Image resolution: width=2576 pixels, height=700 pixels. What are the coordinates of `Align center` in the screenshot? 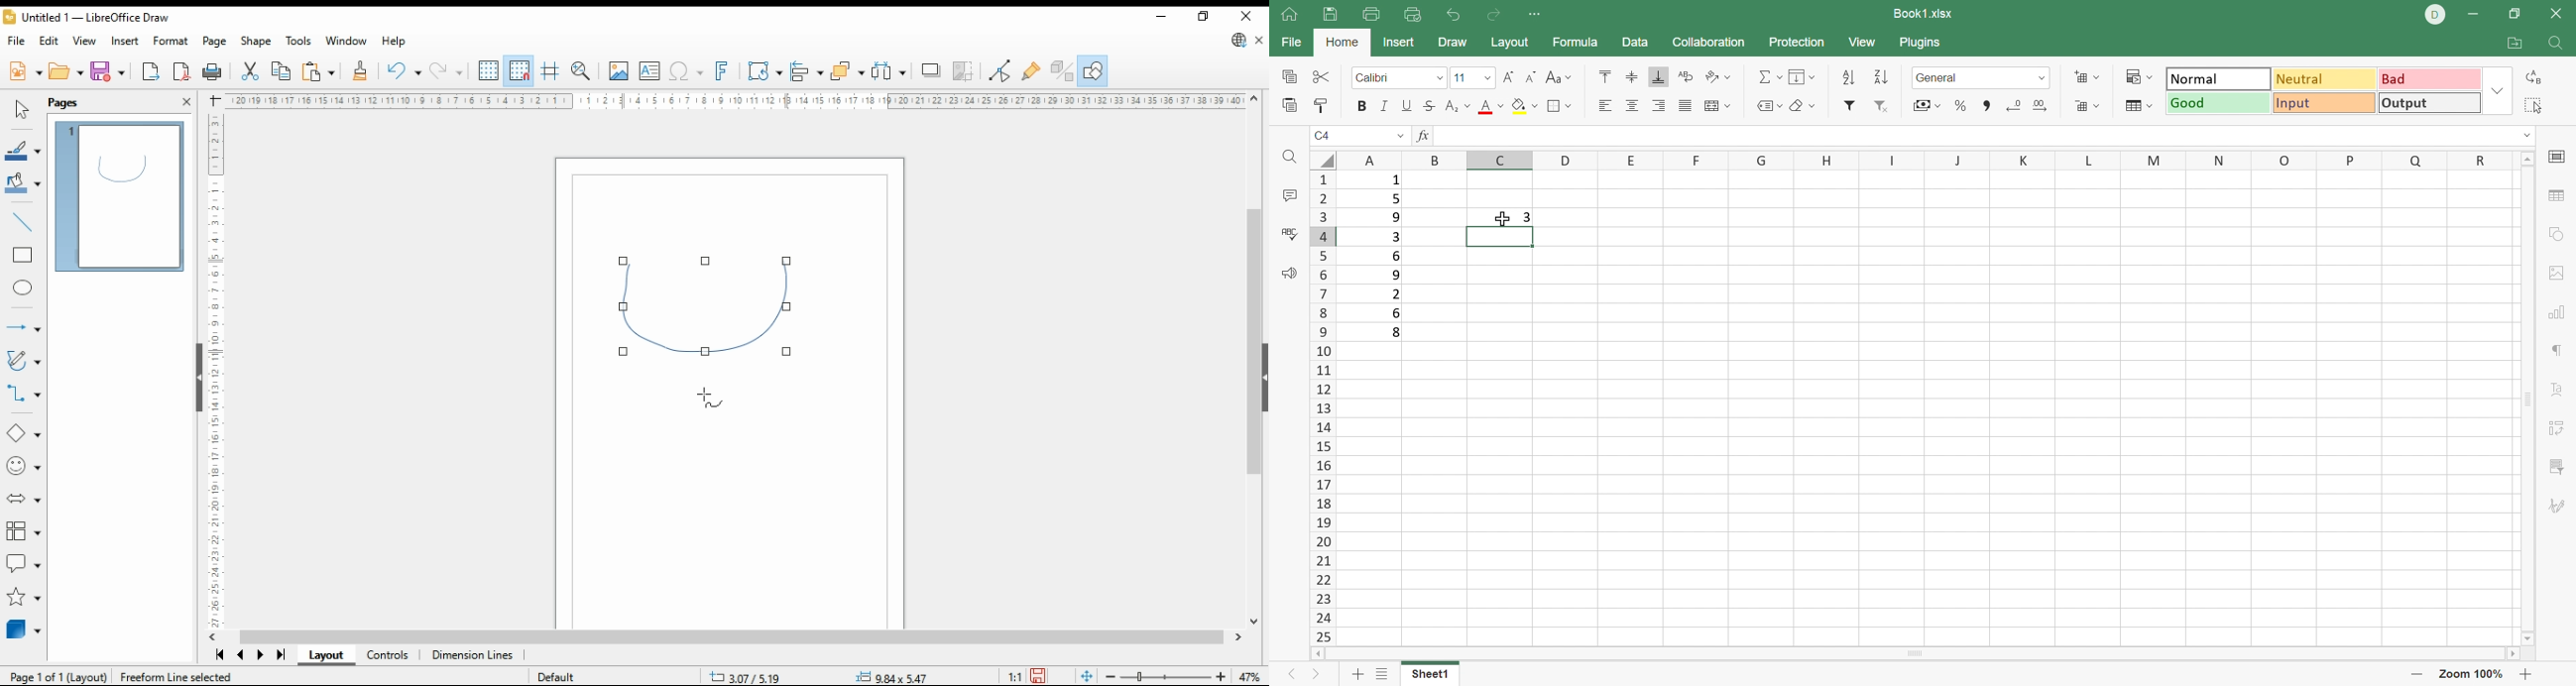 It's located at (1631, 105).